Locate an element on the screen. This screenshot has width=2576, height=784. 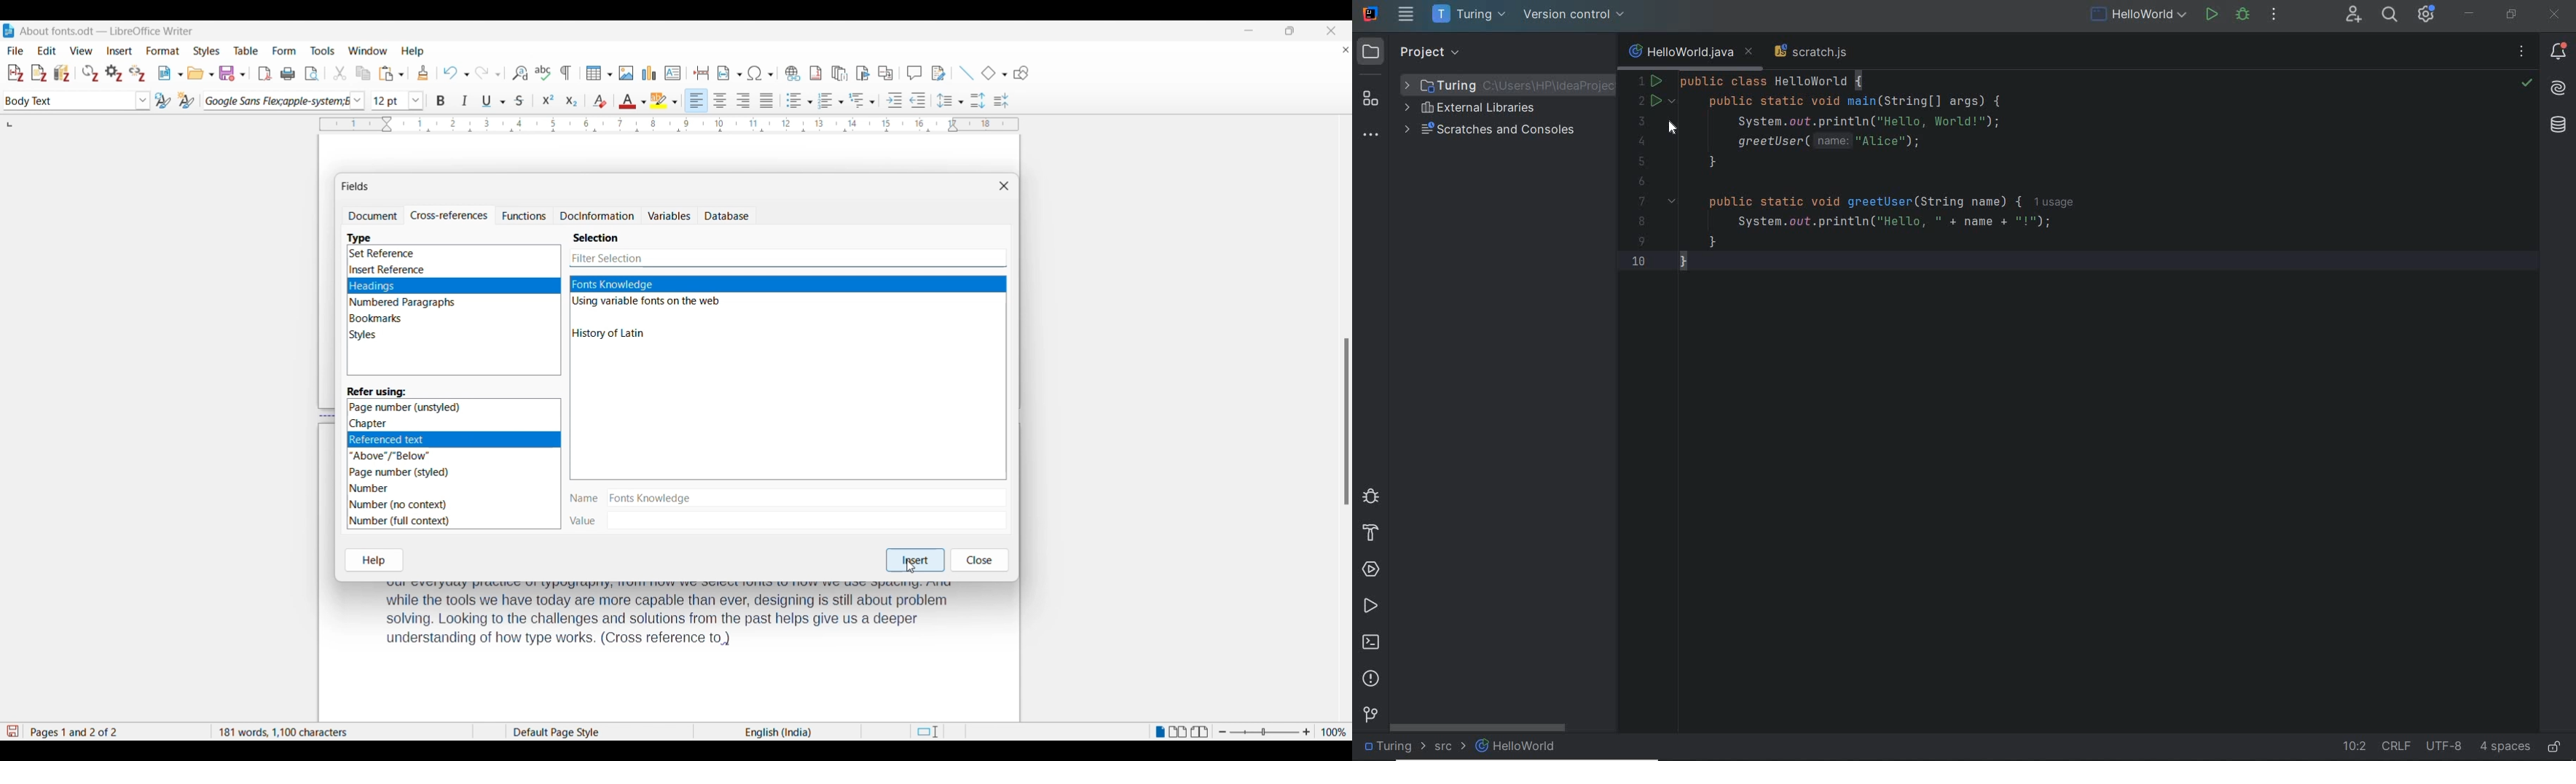
Numbered Paragraphs is located at coordinates (403, 303).